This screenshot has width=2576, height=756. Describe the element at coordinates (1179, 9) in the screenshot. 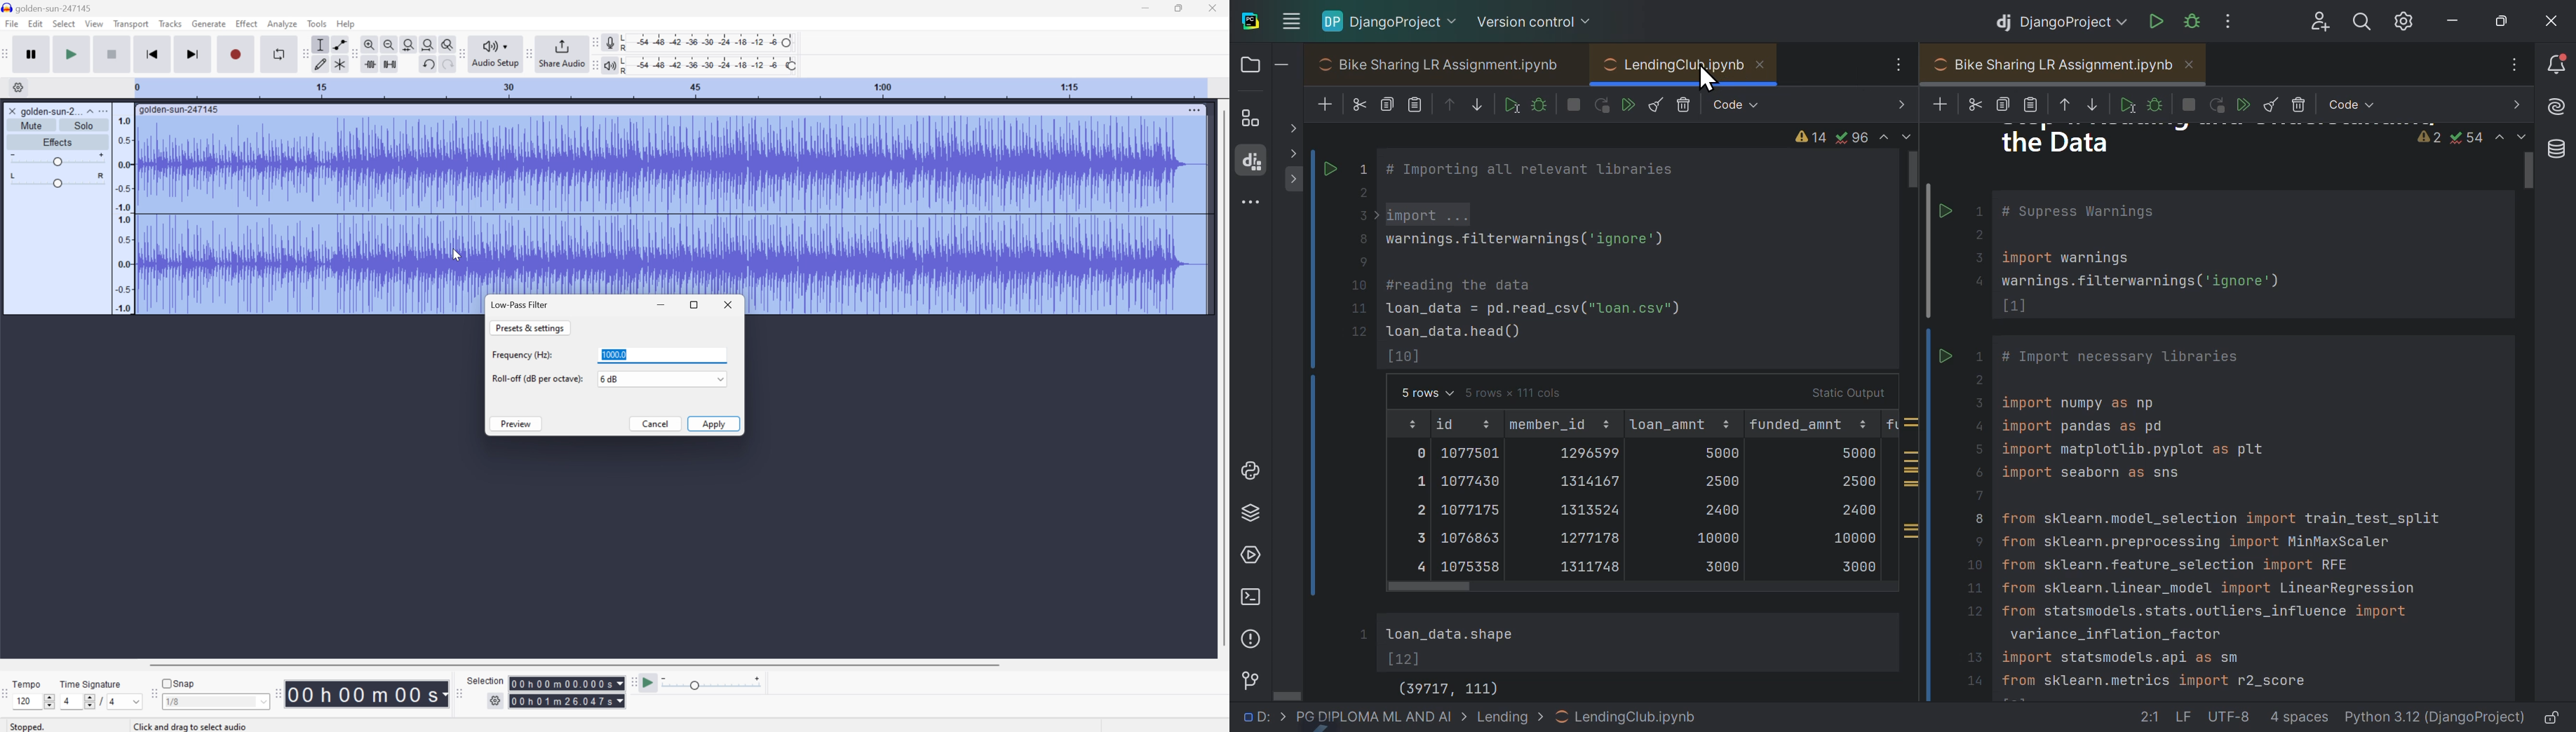

I see `Restore Down` at that location.